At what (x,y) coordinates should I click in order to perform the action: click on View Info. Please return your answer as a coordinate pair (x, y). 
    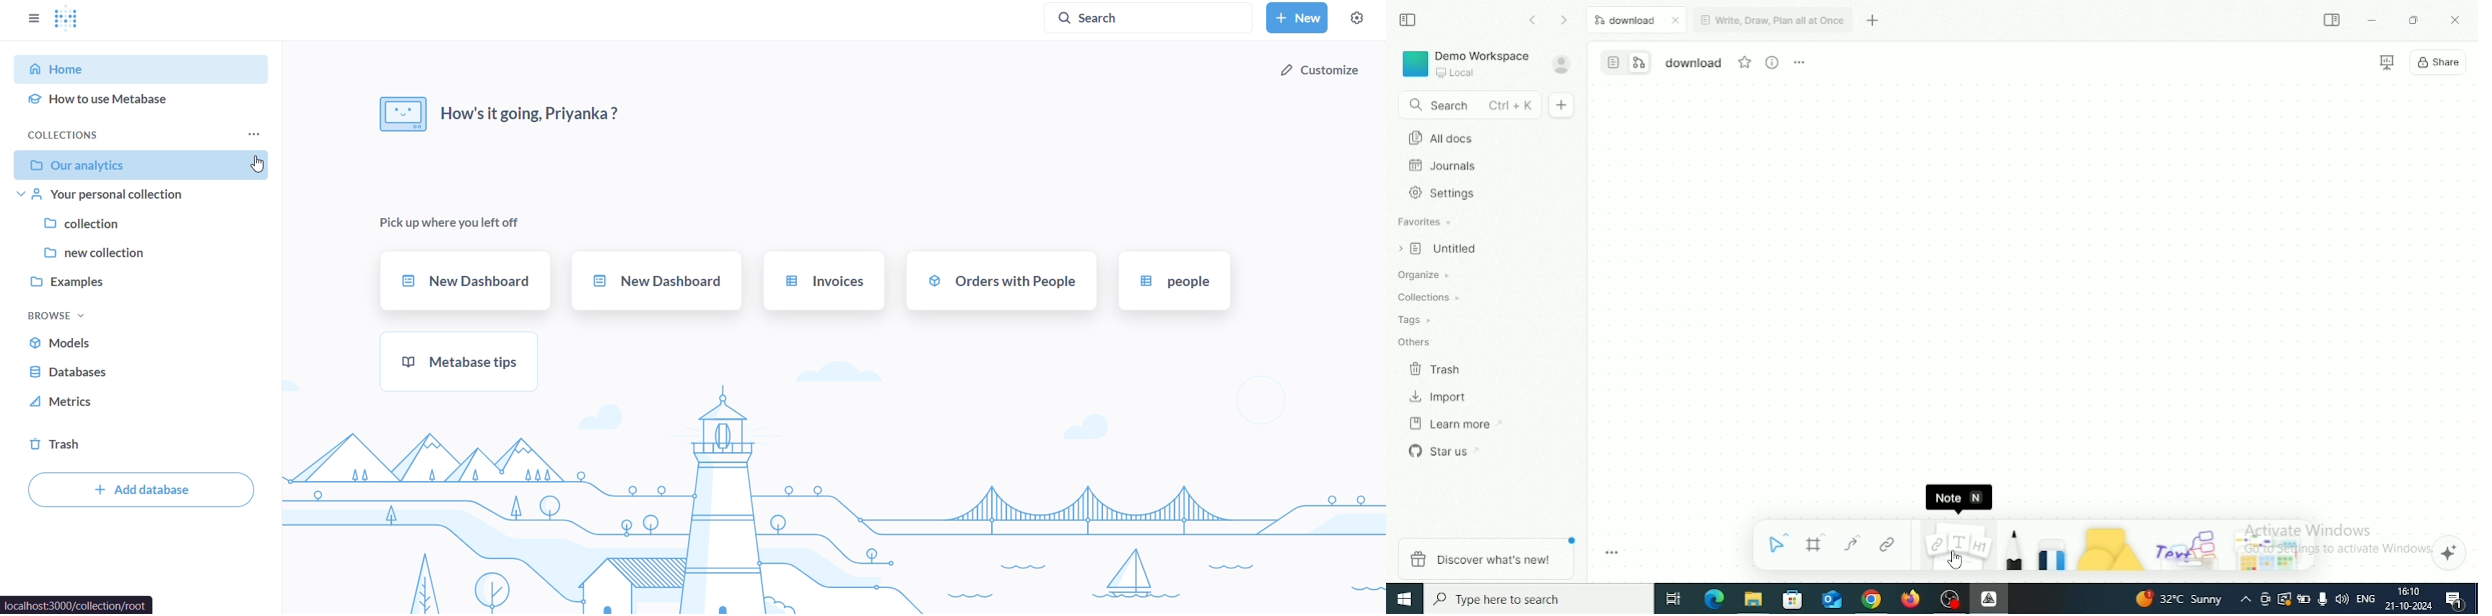
    Looking at the image, I should click on (1773, 62).